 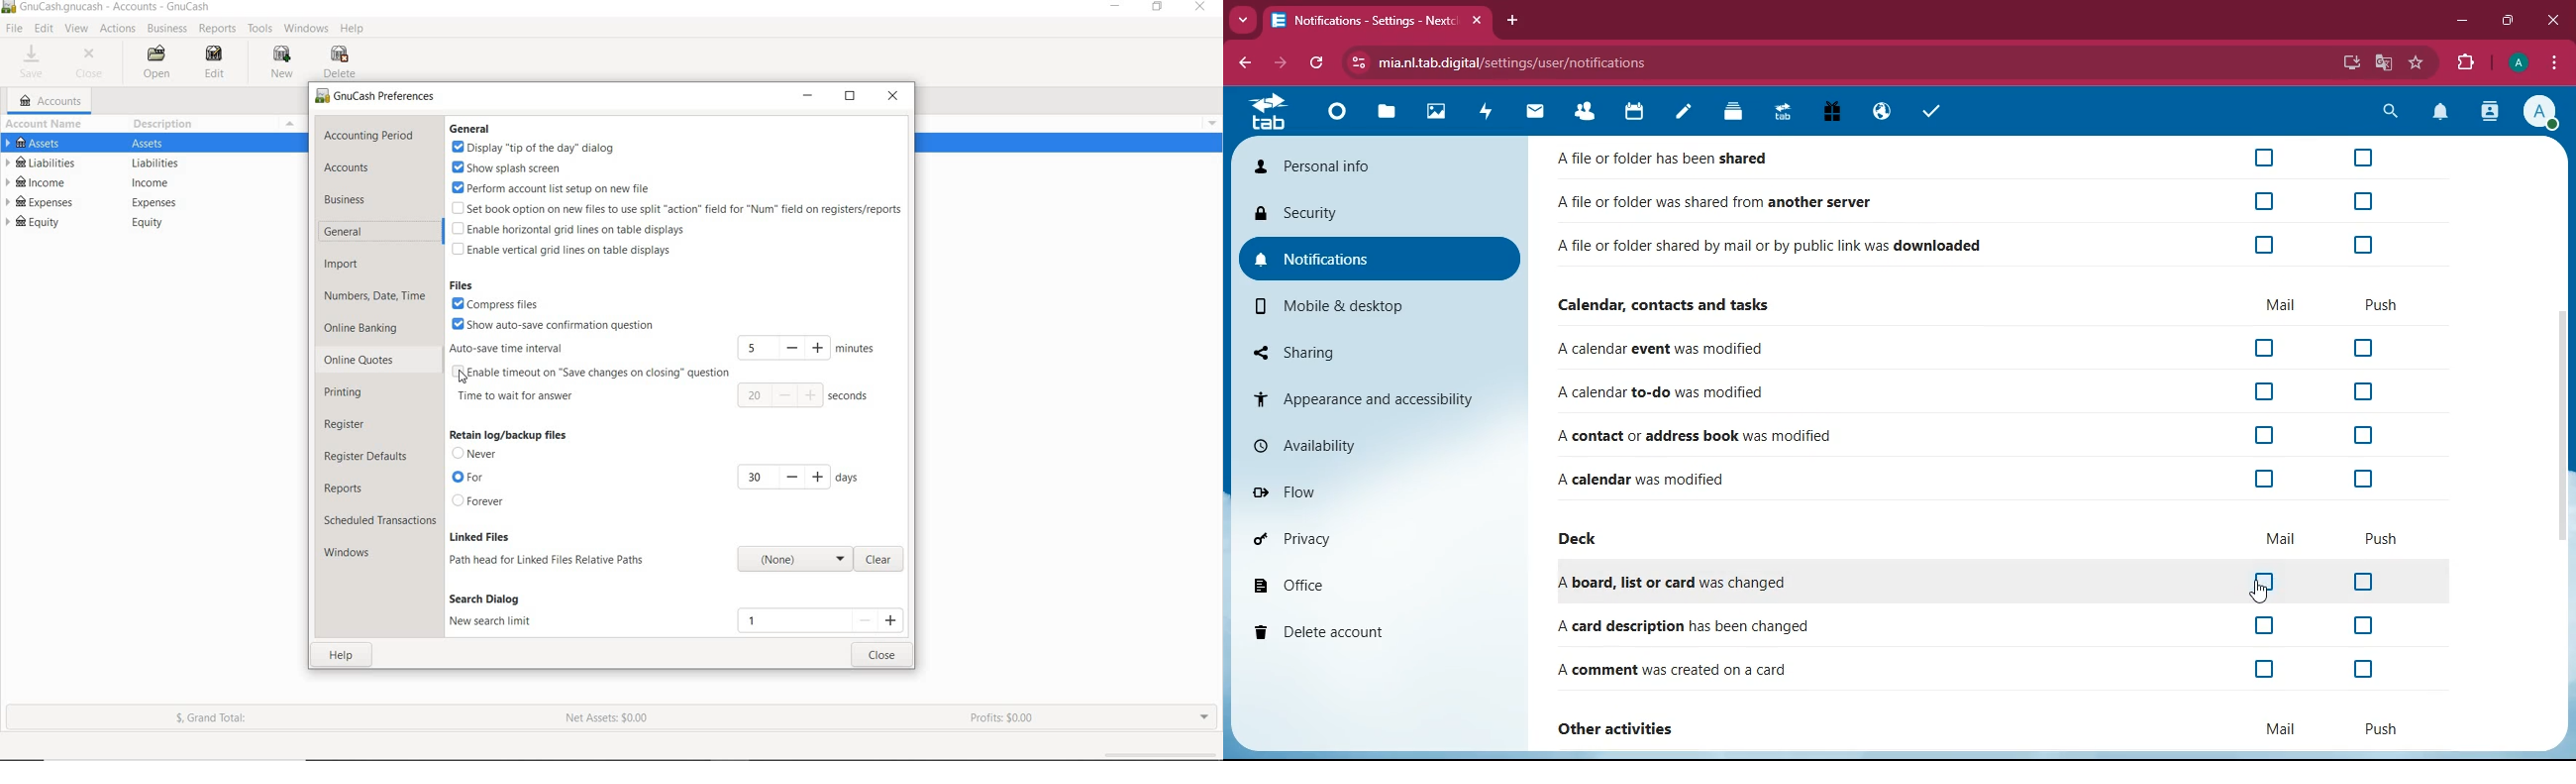 What do you see at coordinates (2365, 580) in the screenshot?
I see `off` at bounding box center [2365, 580].